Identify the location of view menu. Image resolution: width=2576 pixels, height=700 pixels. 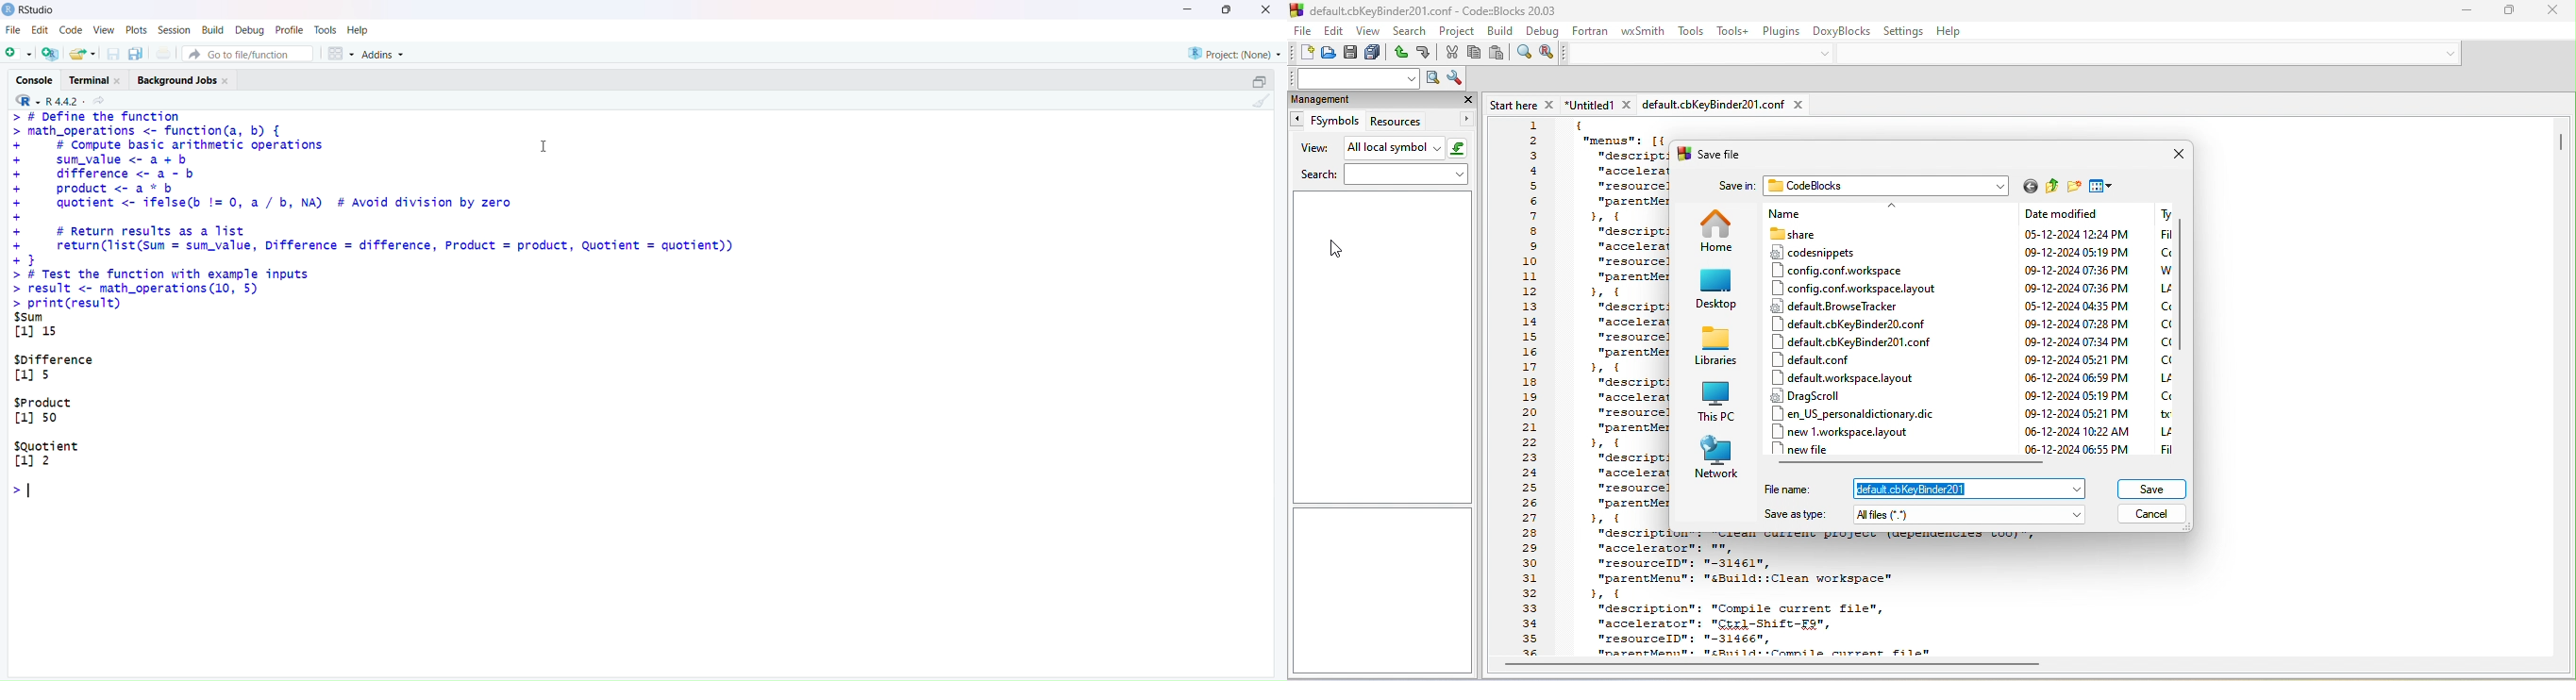
(2101, 185).